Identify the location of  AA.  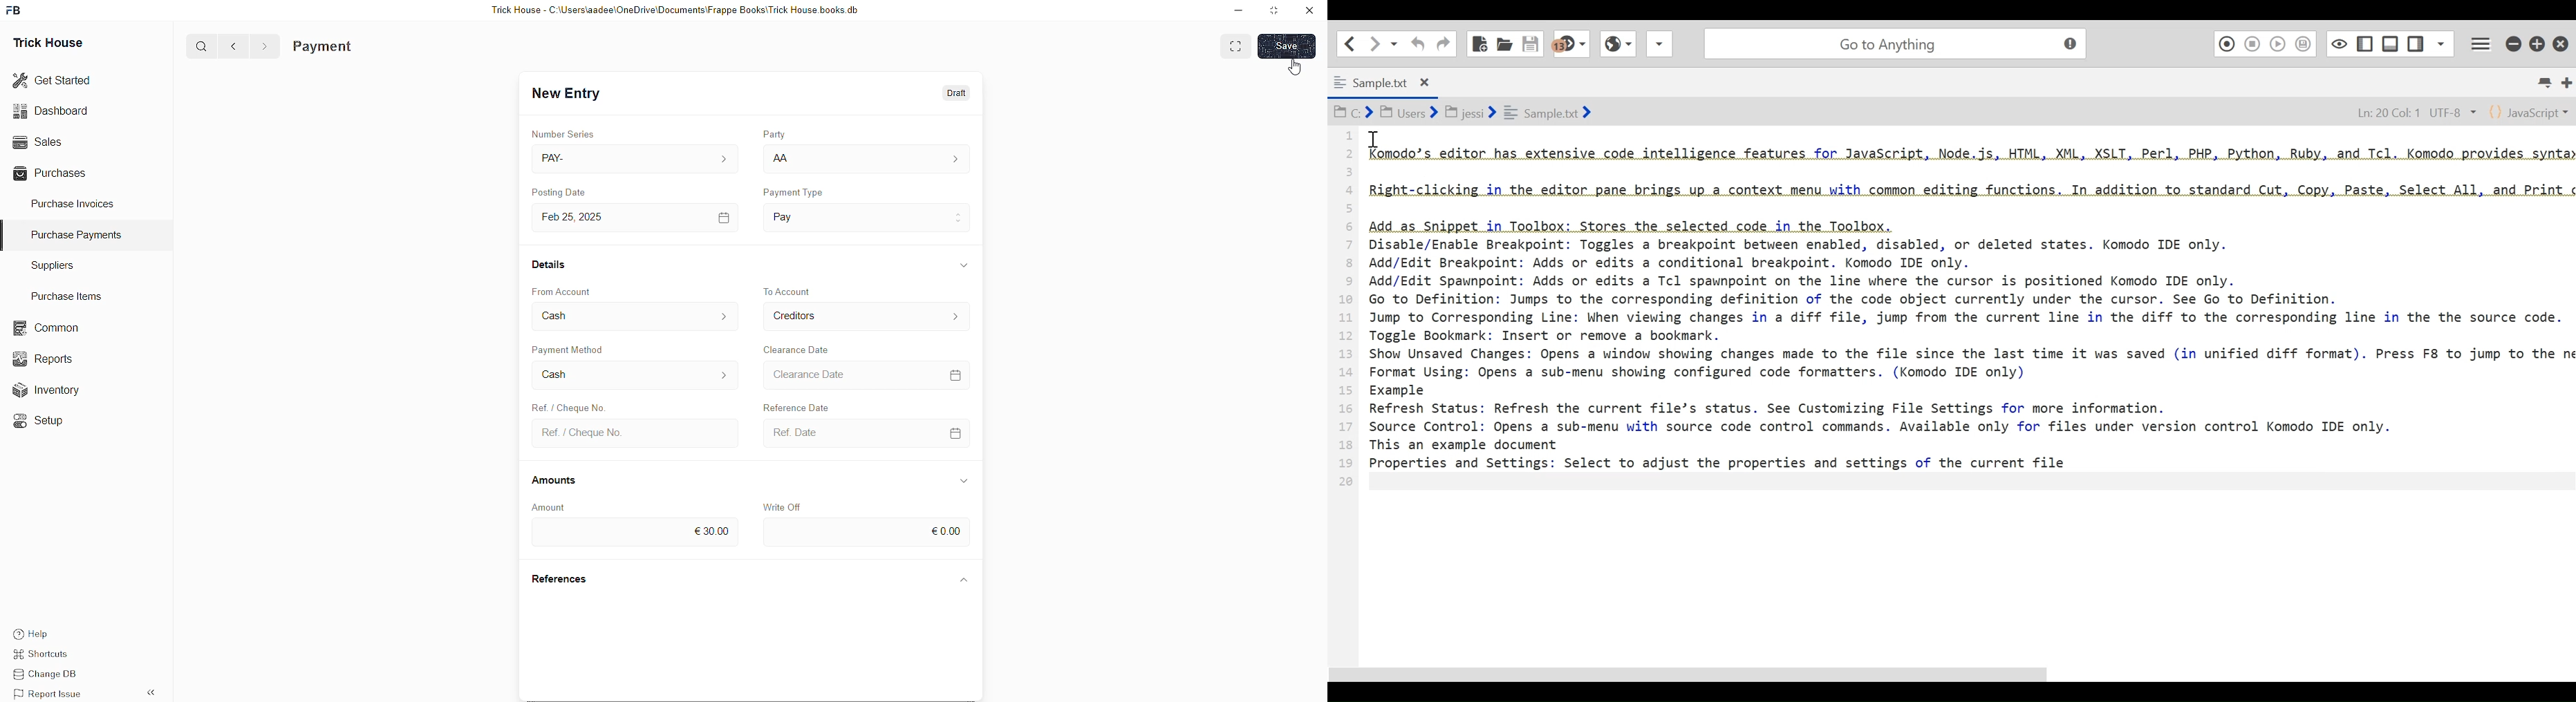
(781, 160).